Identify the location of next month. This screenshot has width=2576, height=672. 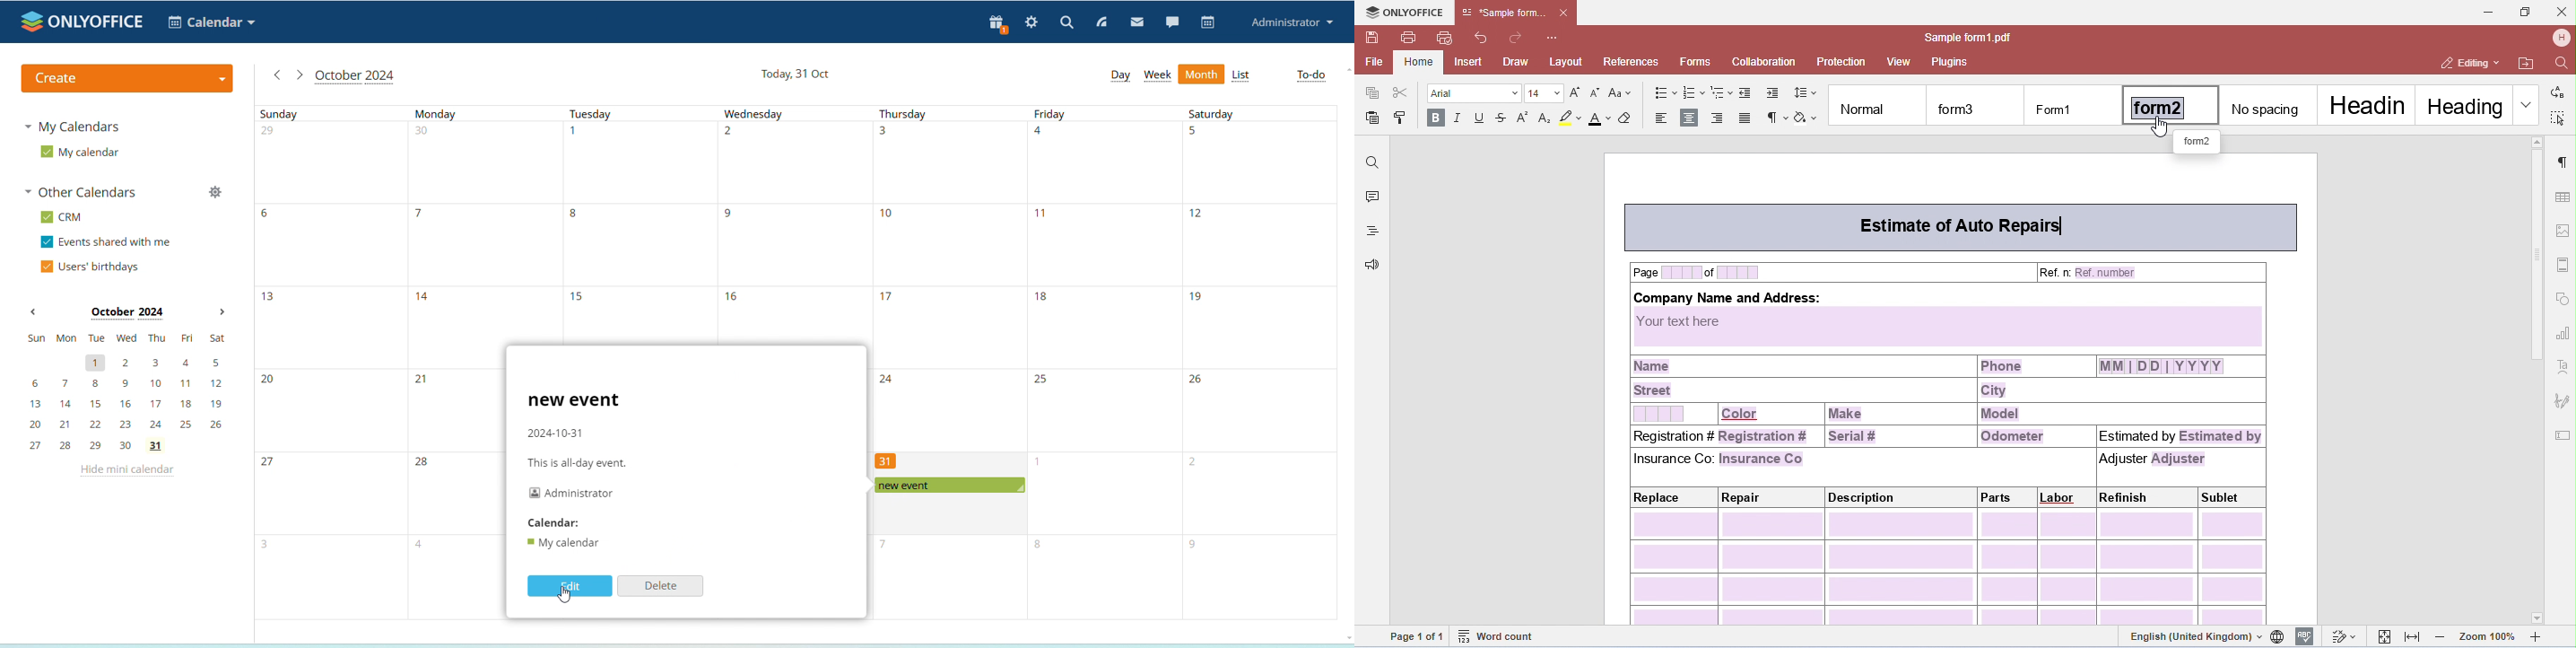
(222, 313).